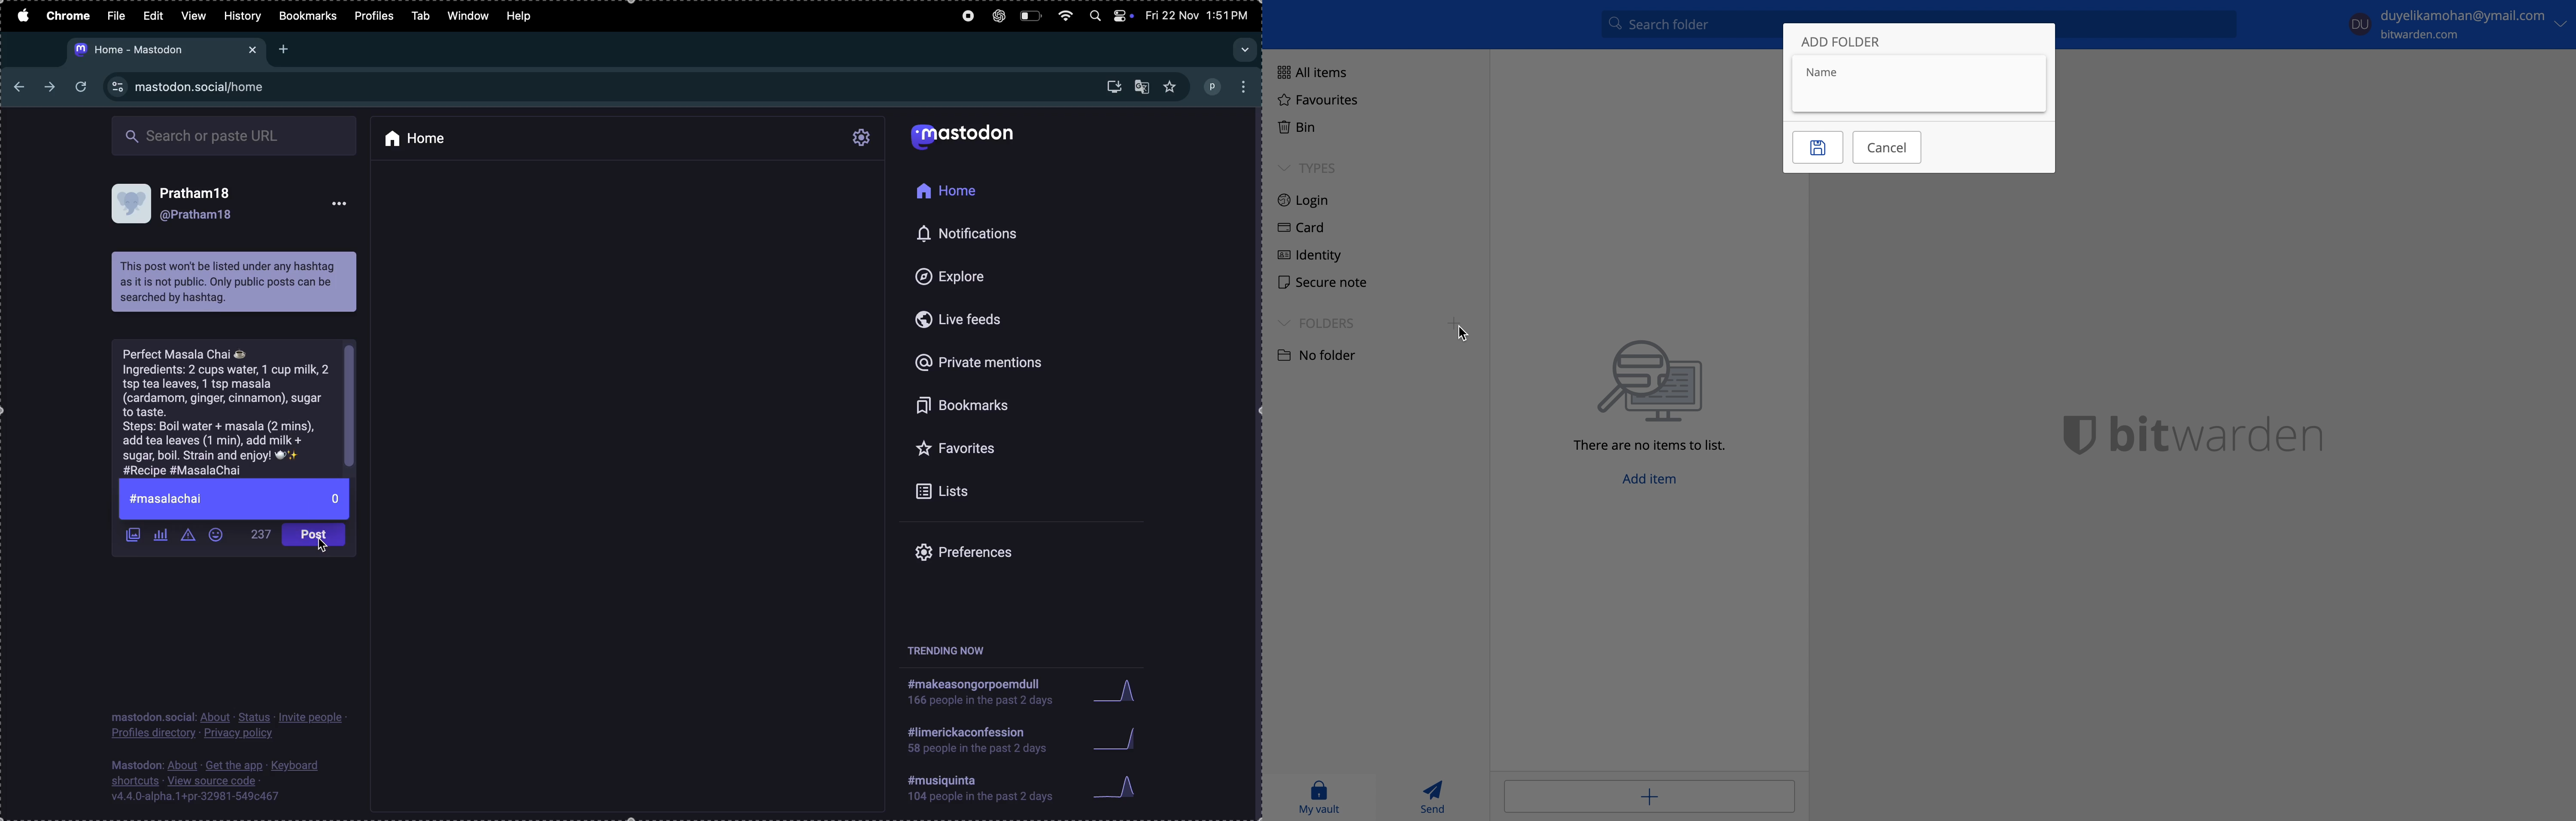 The image size is (2576, 840). I want to click on home, so click(441, 138).